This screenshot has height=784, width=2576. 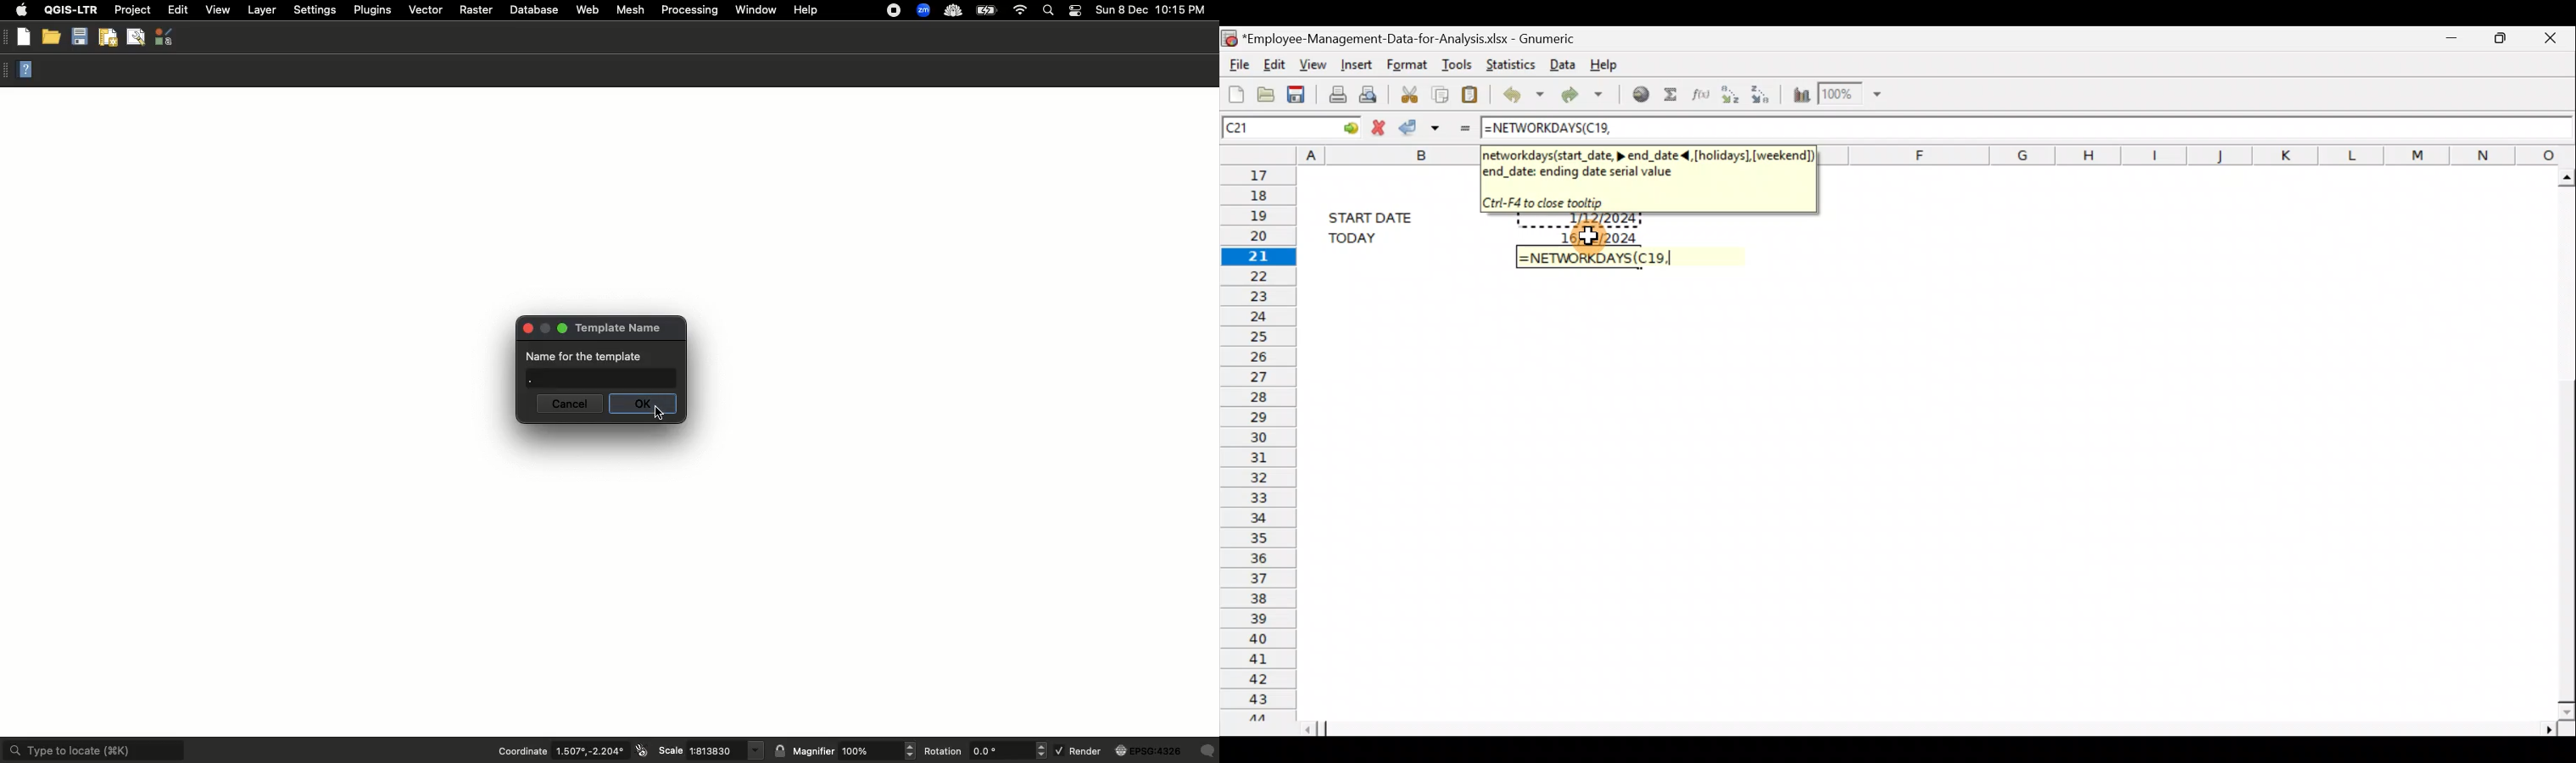 I want to click on Help, so click(x=1614, y=64).